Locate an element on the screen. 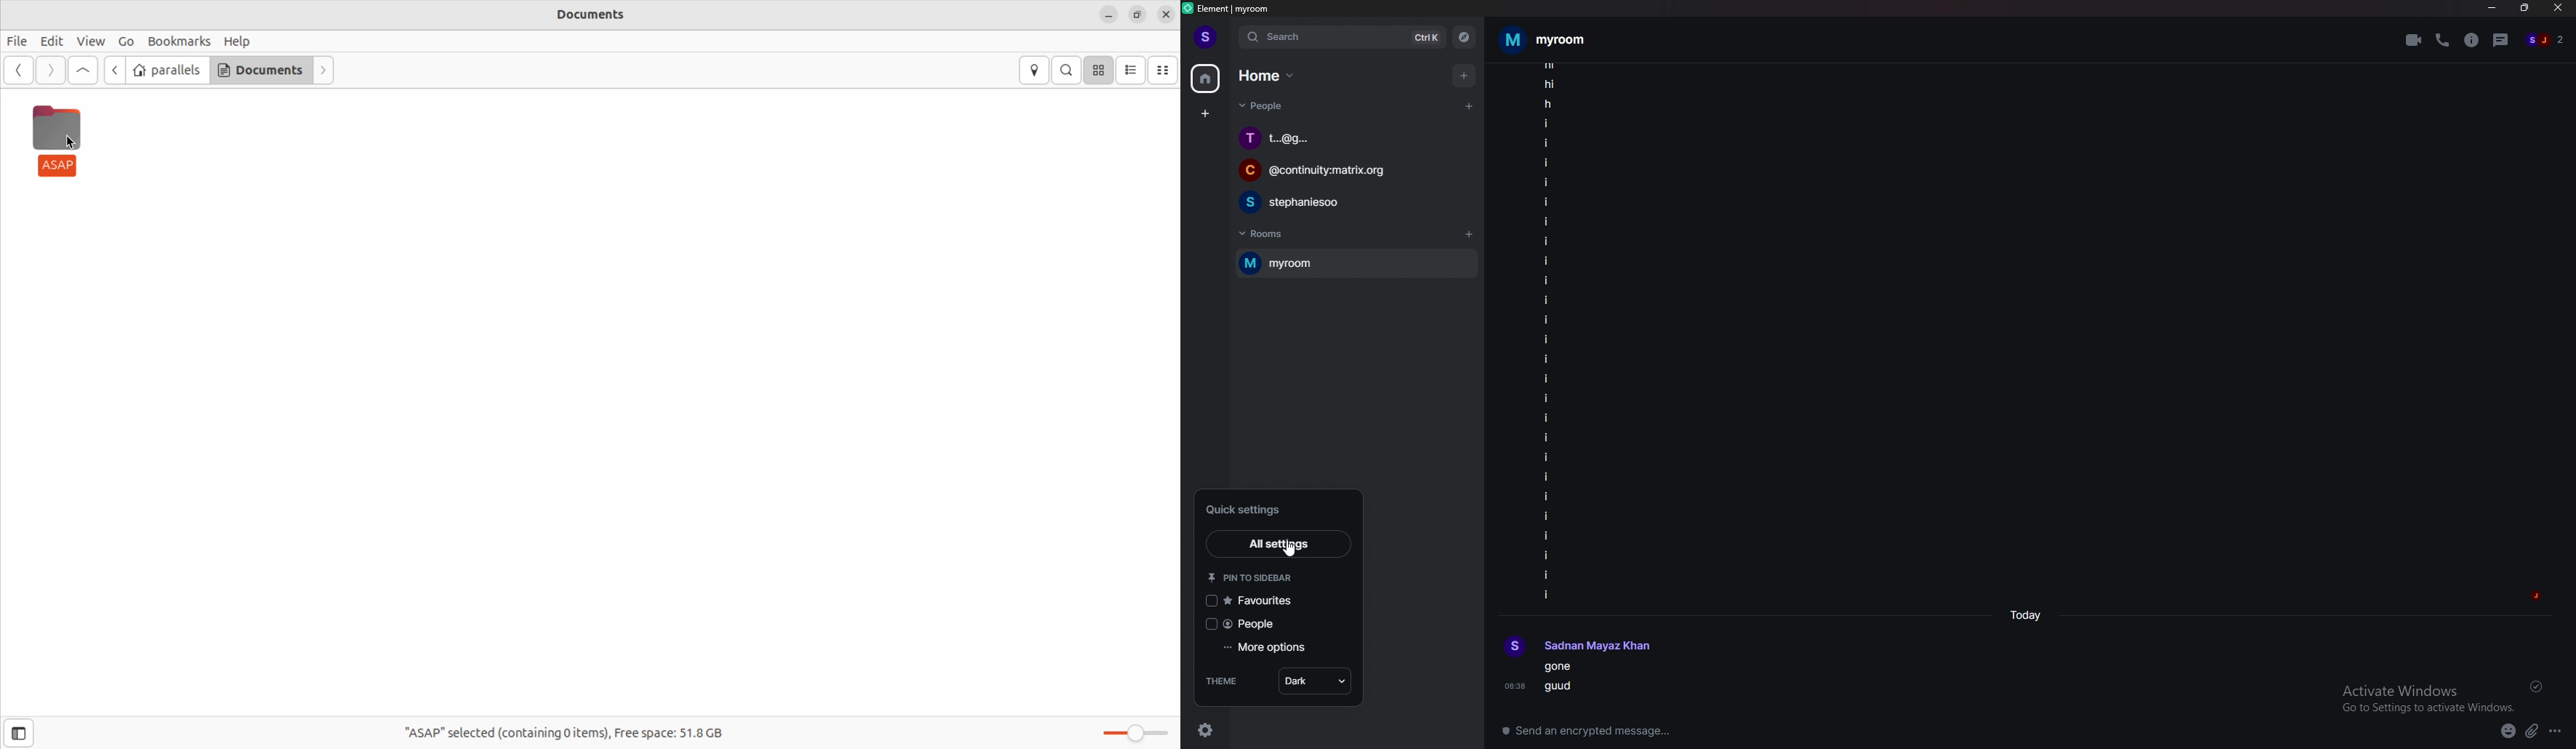 The height and width of the screenshot is (756, 2576). room is located at coordinates (1543, 40).